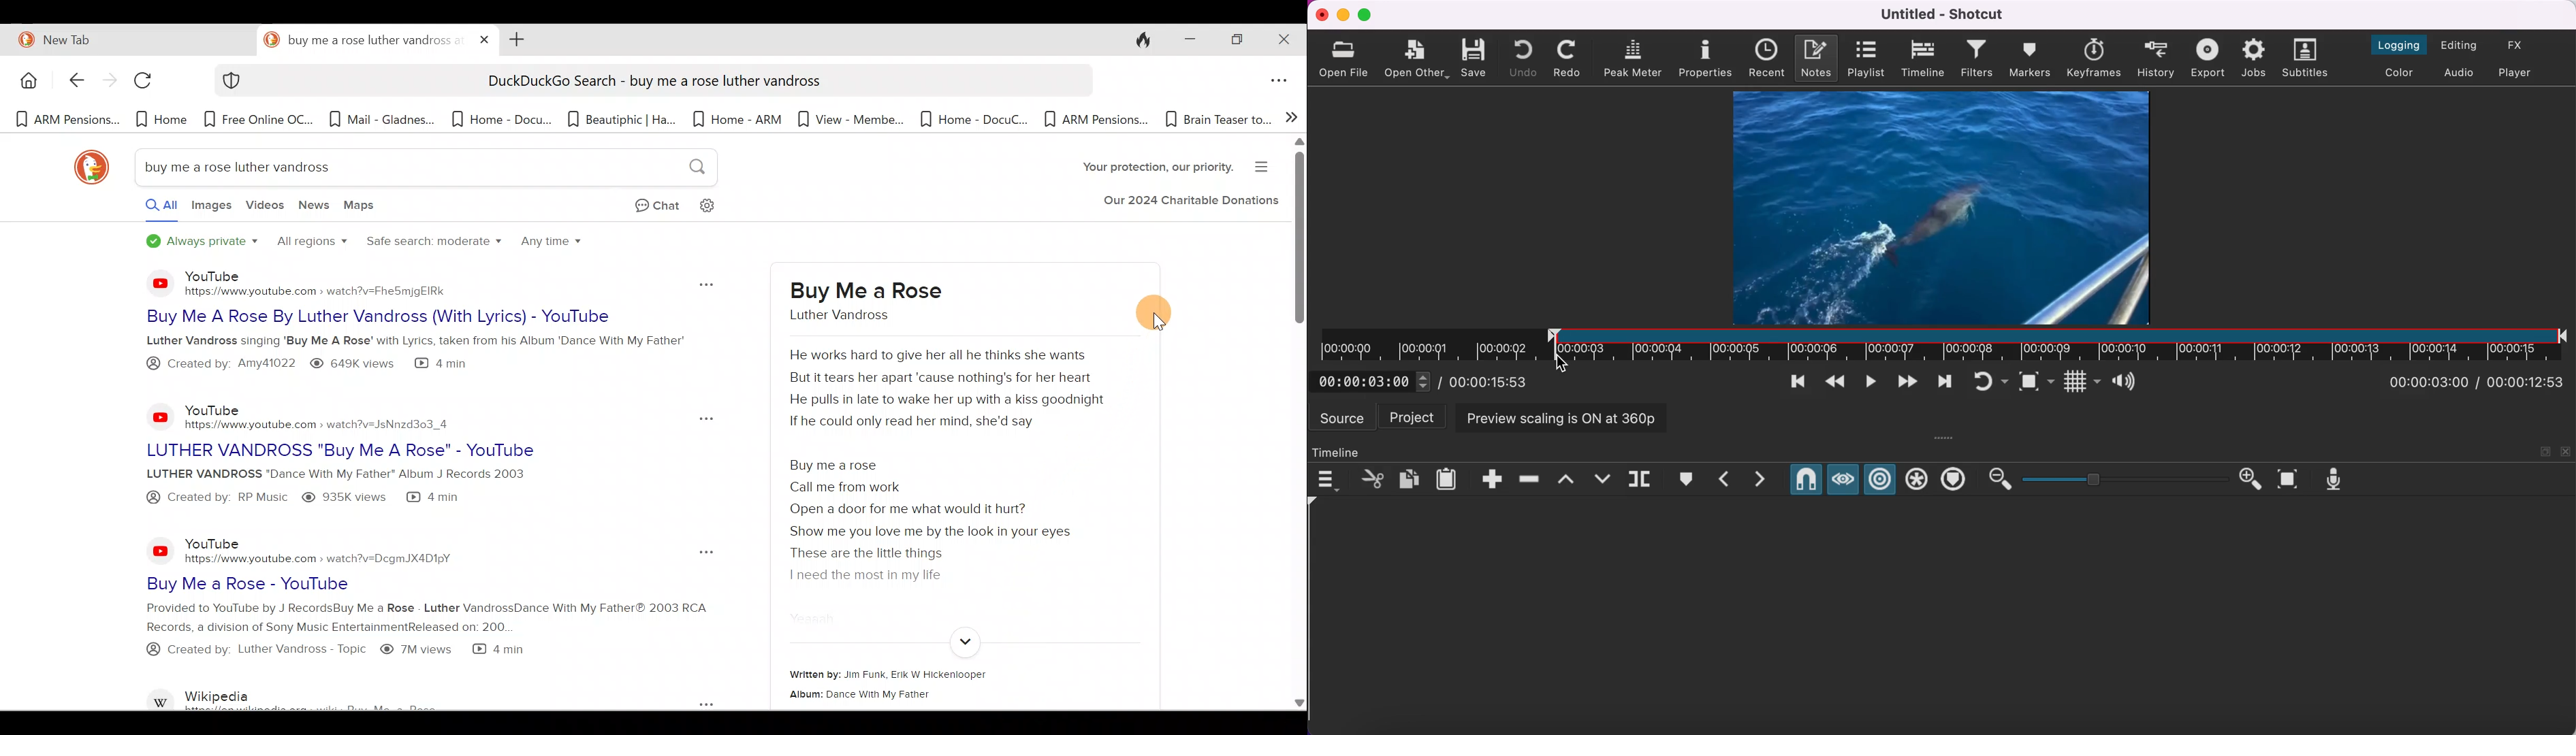 This screenshot has height=756, width=2576. What do you see at coordinates (1834, 383) in the screenshot?
I see `play quickly backwards` at bounding box center [1834, 383].